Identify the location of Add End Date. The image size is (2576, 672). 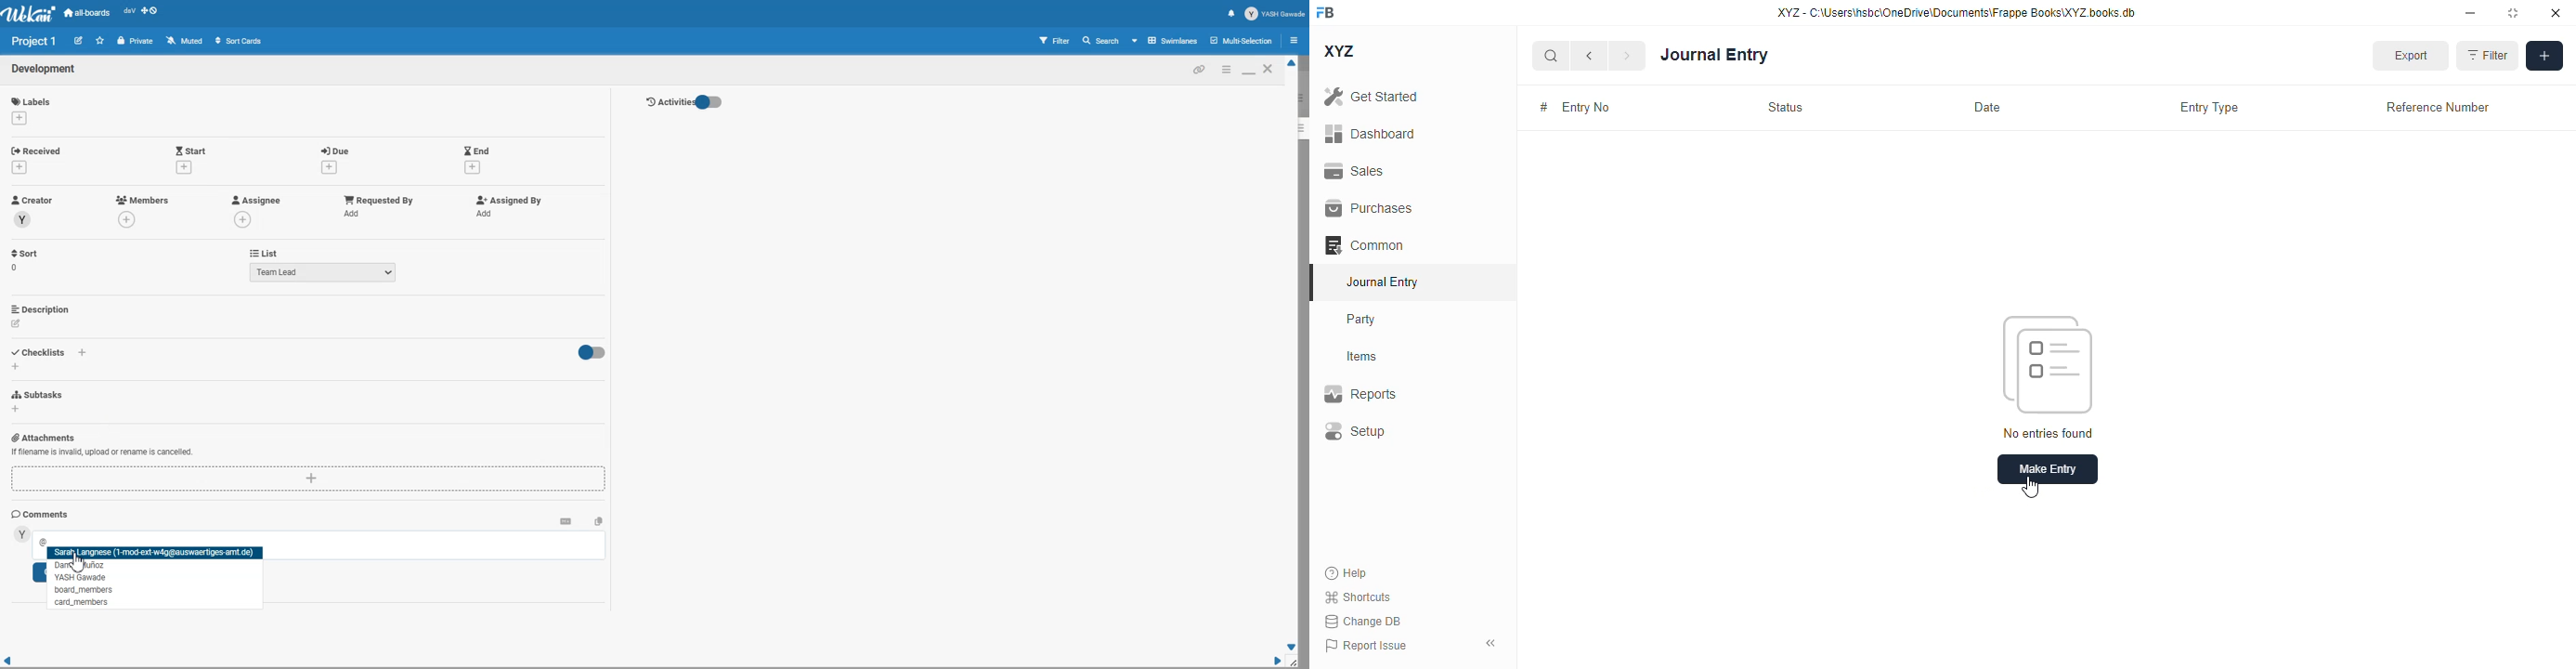
(478, 150).